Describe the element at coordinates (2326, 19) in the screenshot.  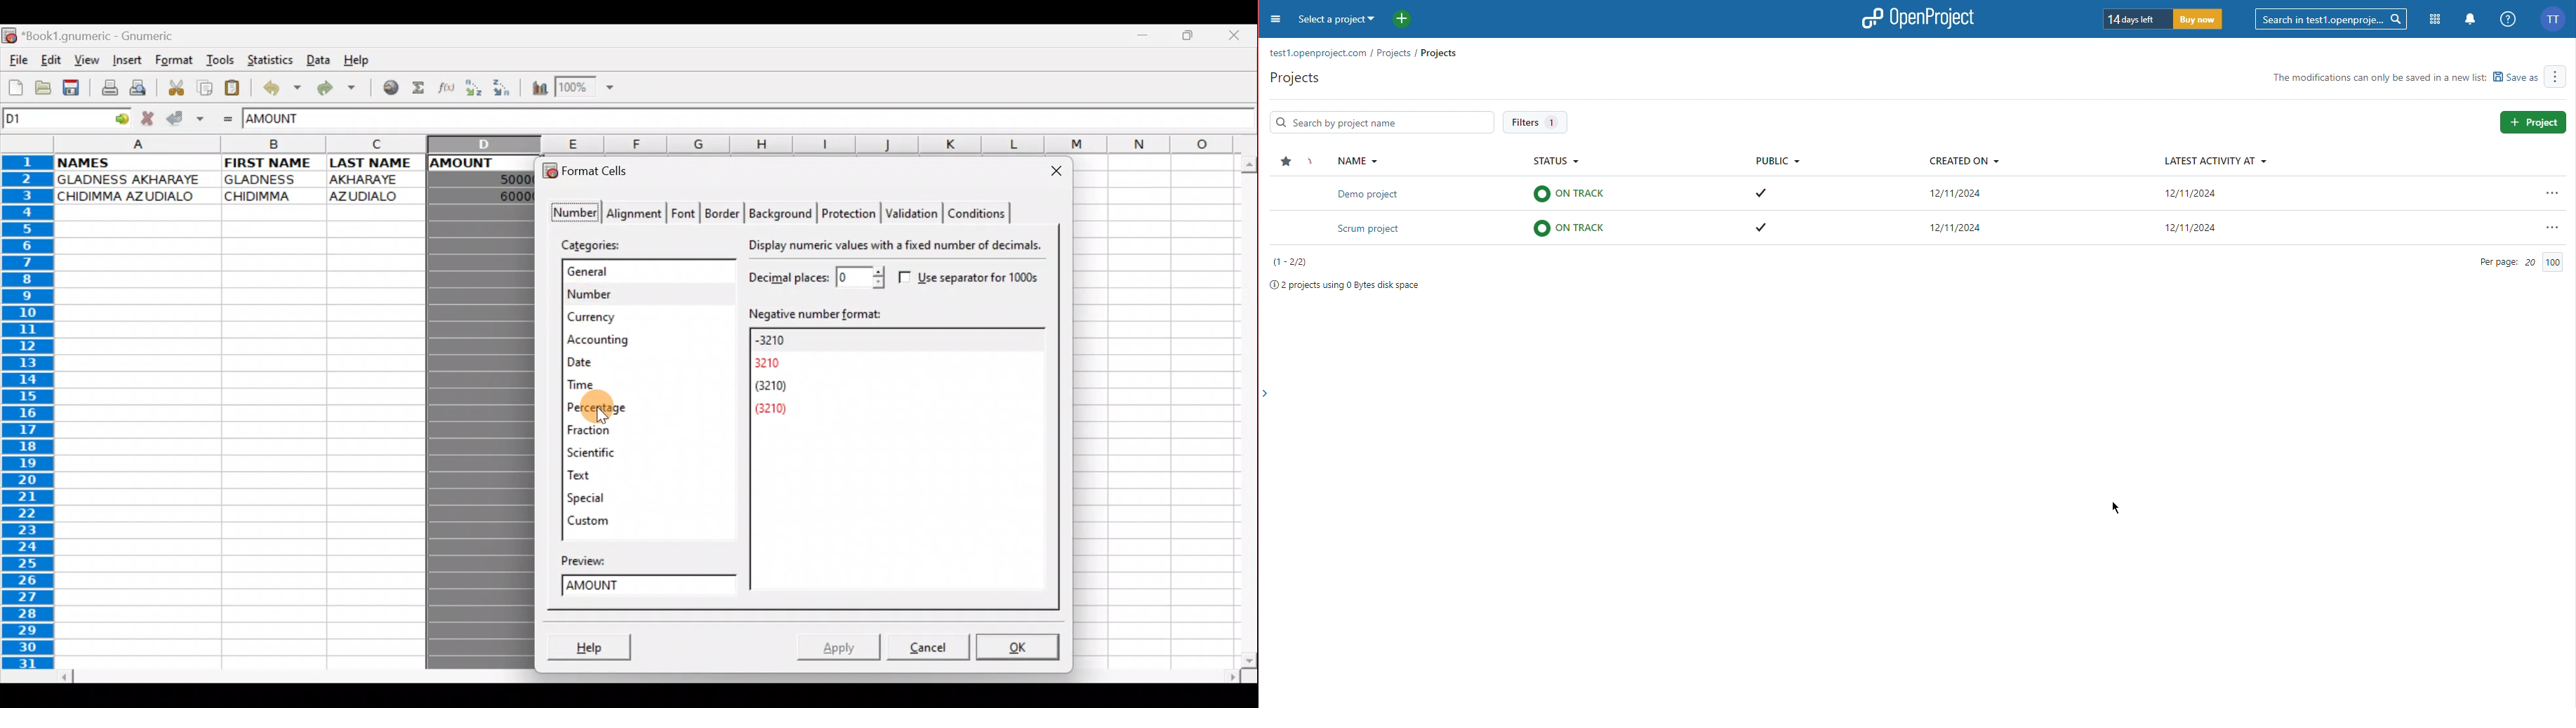
I see `Searchbar` at that location.